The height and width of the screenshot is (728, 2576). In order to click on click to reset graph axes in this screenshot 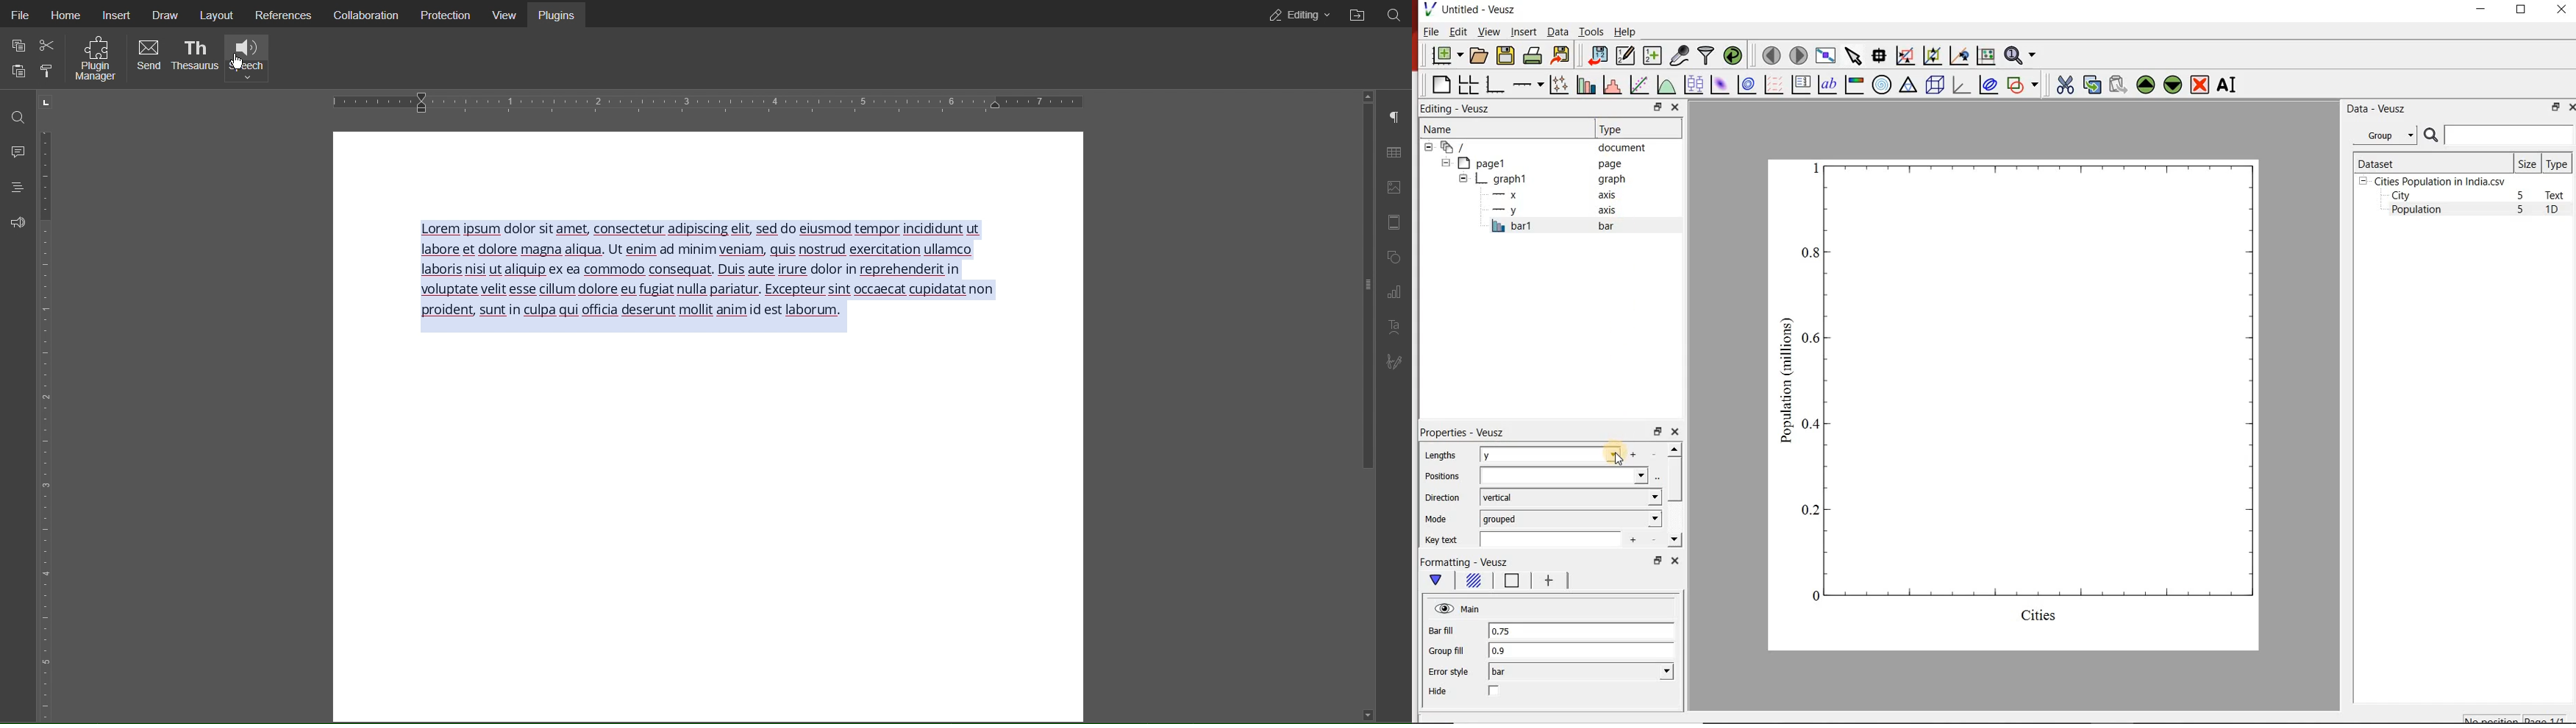, I will do `click(1986, 55)`.